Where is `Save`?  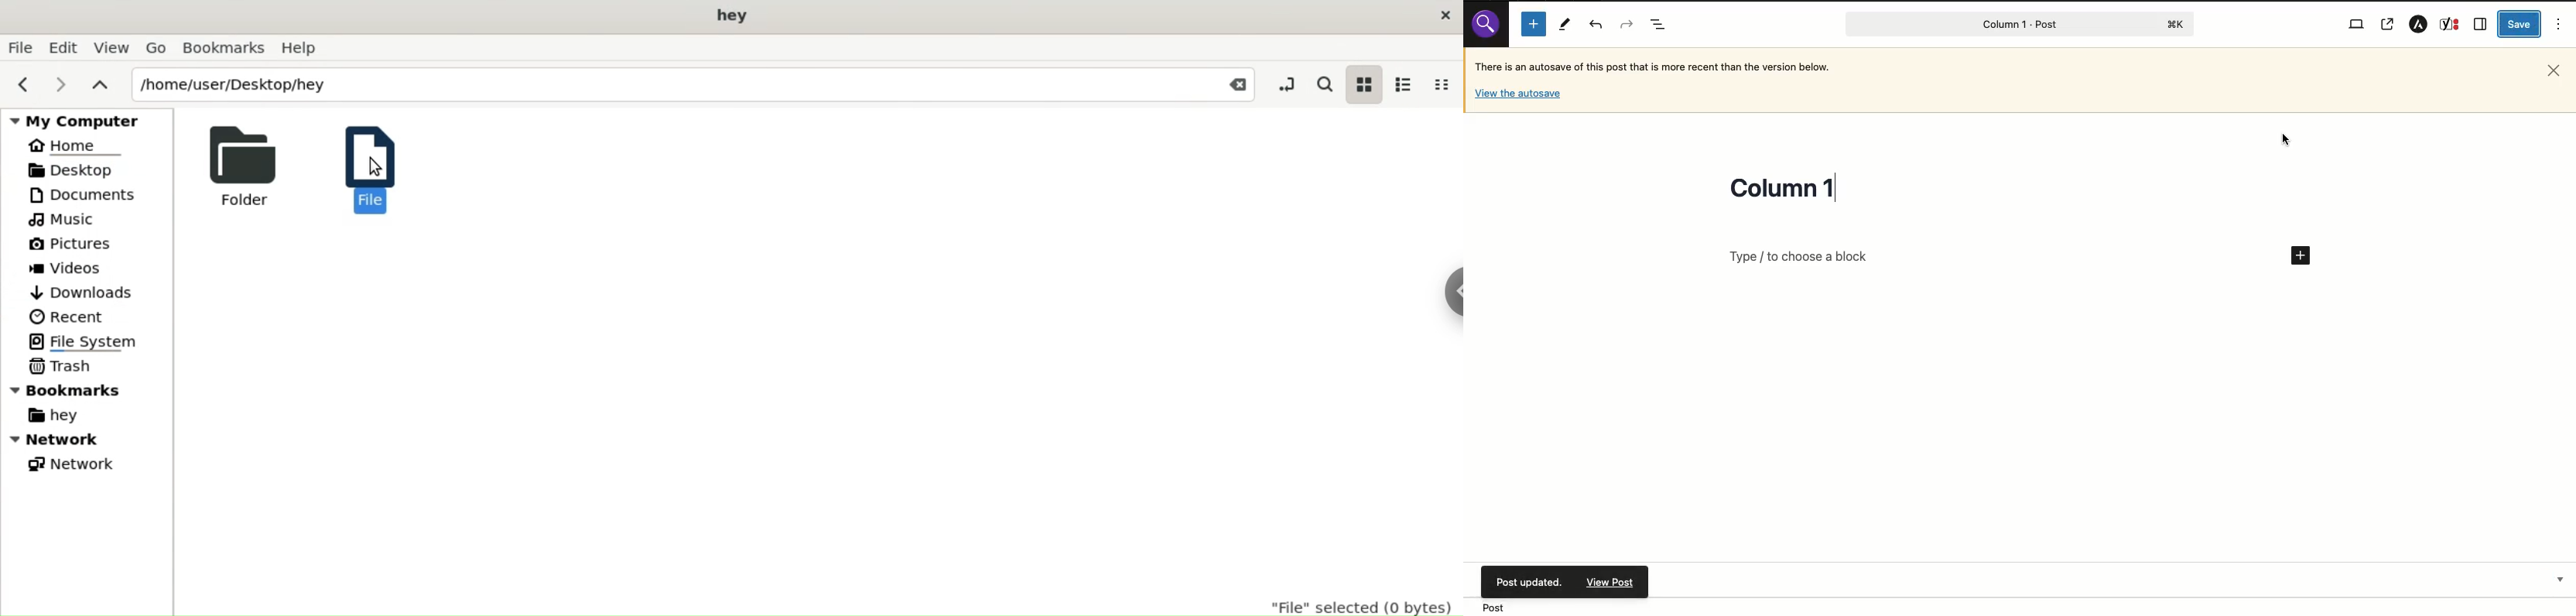
Save is located at coordinates (2520, 24).